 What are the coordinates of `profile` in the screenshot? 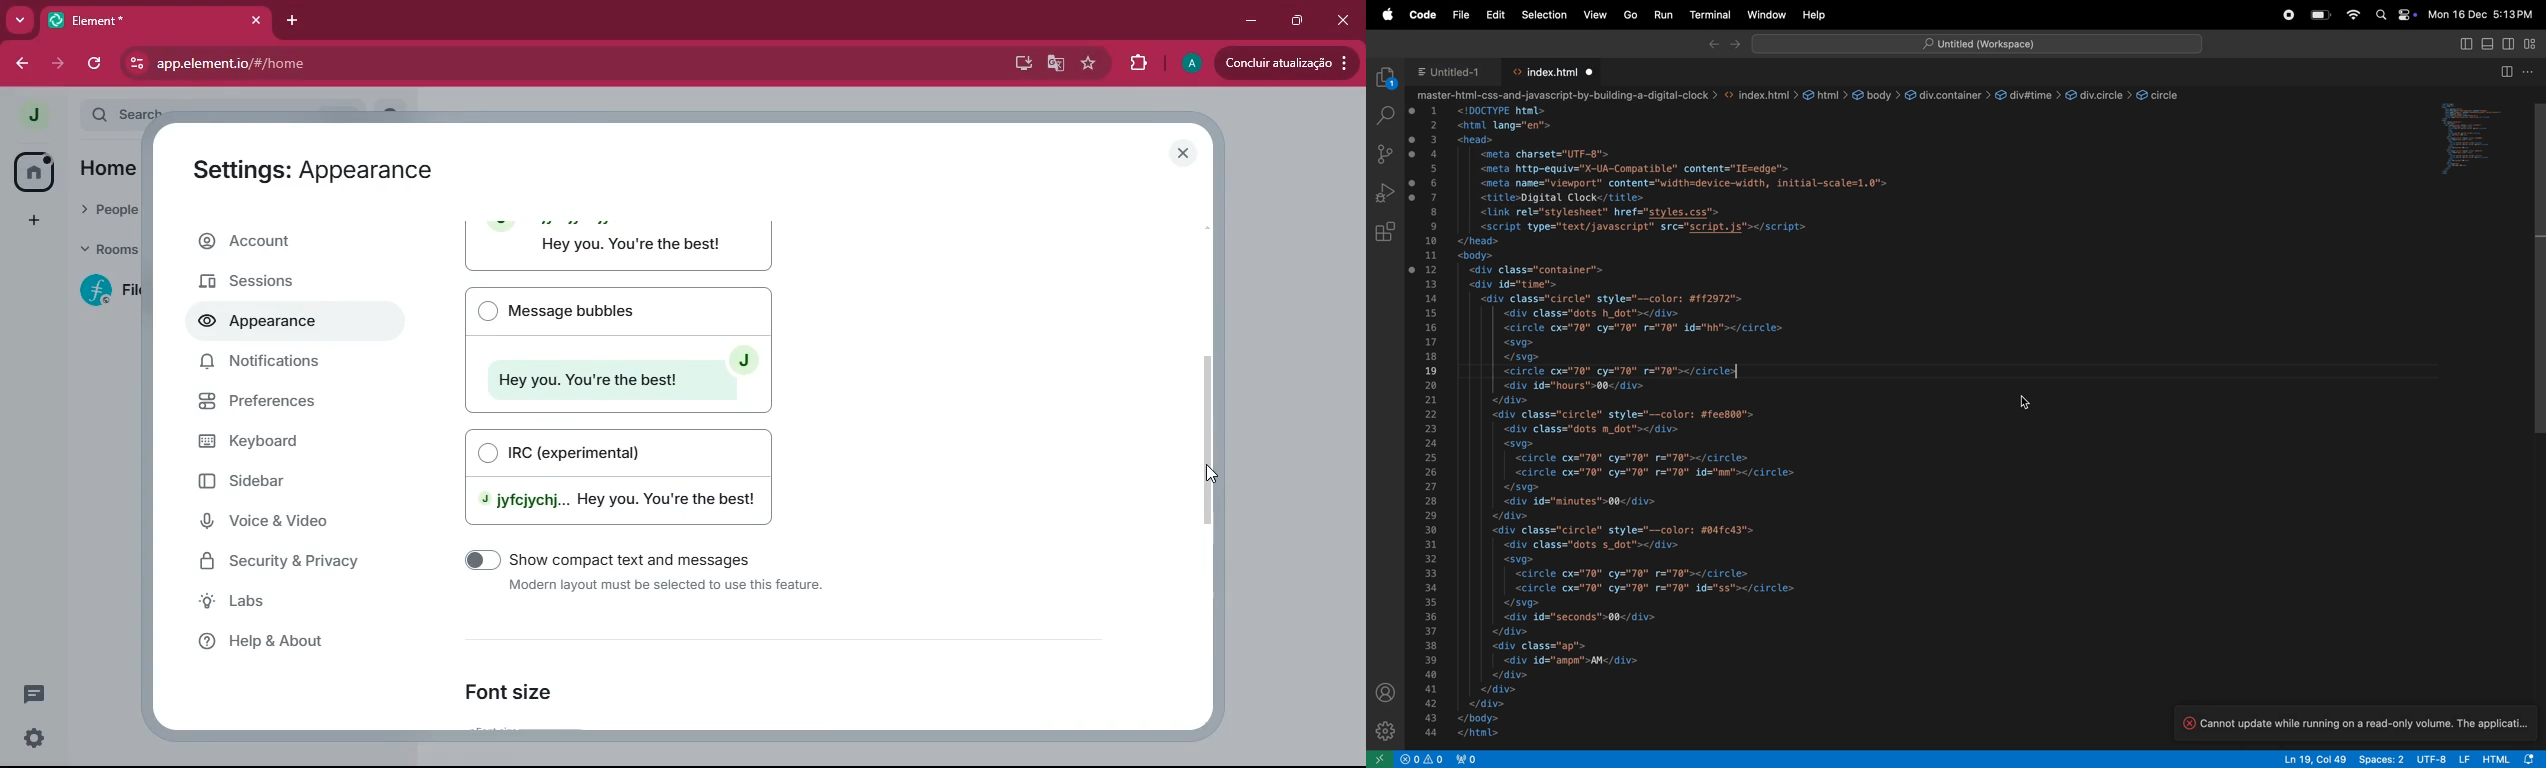 It's located at (1188, 64).